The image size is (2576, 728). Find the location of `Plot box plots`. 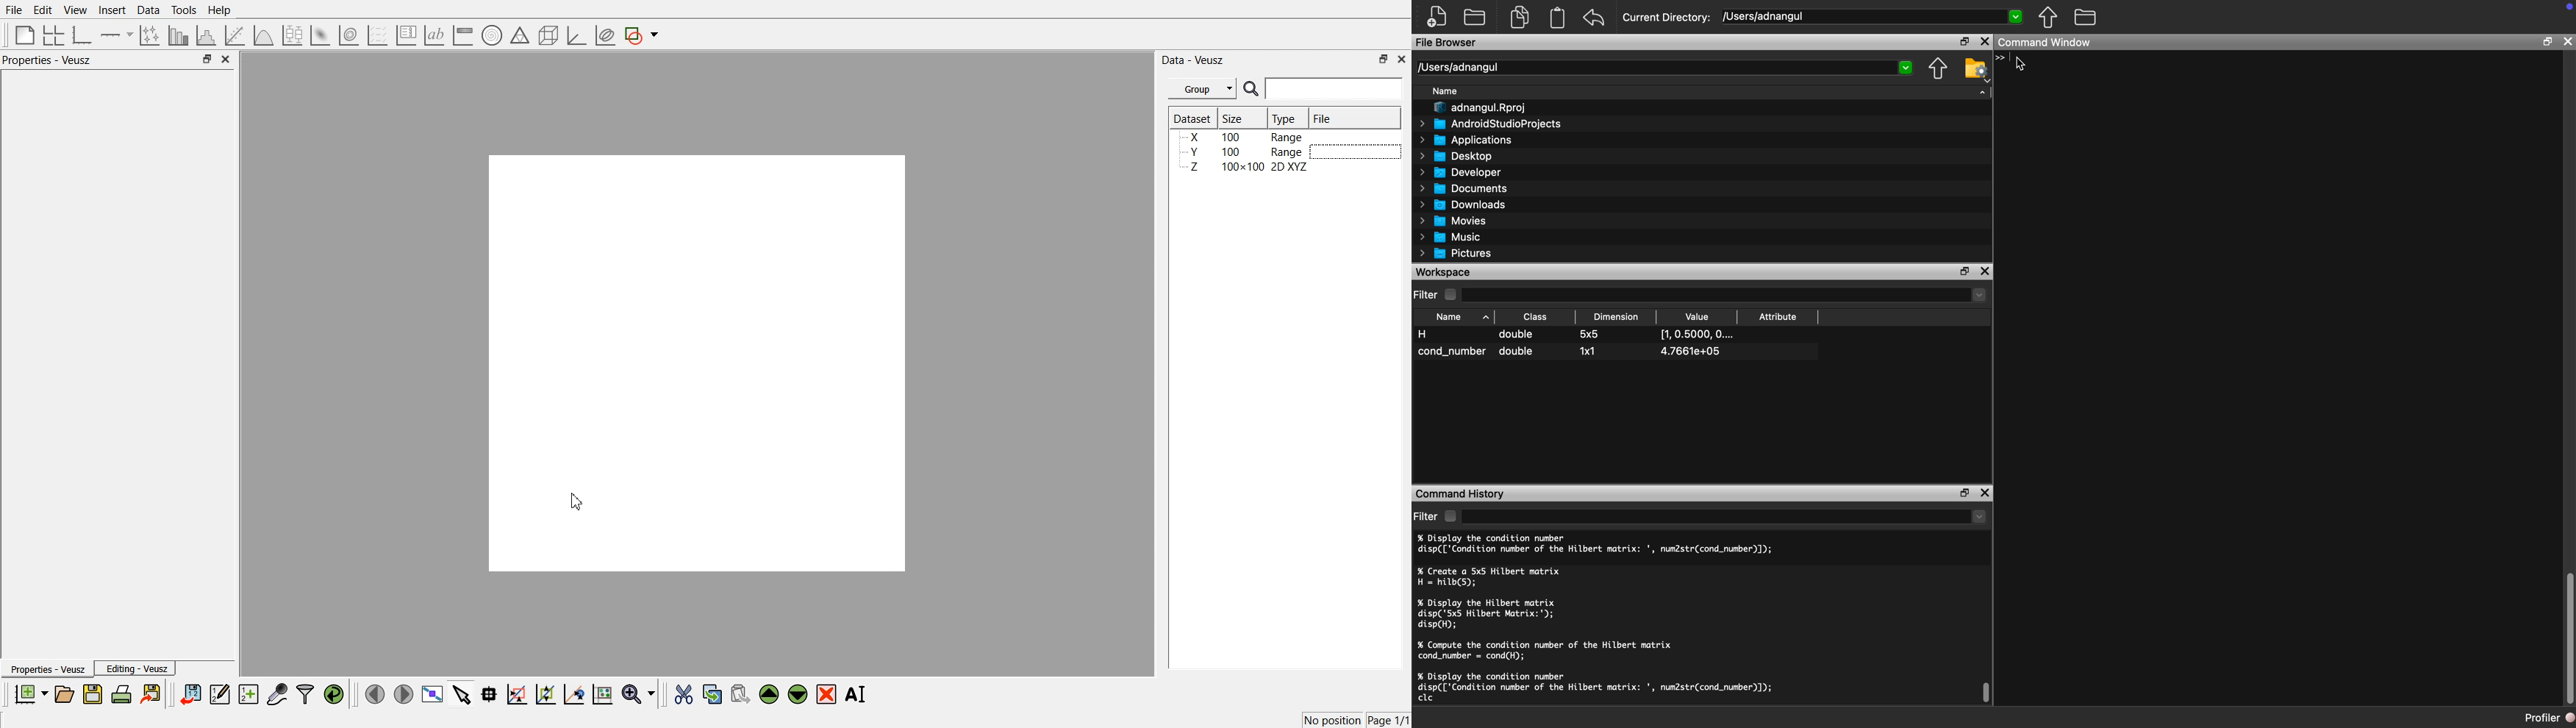

Plot box plots is located at coordinates (293, 35).